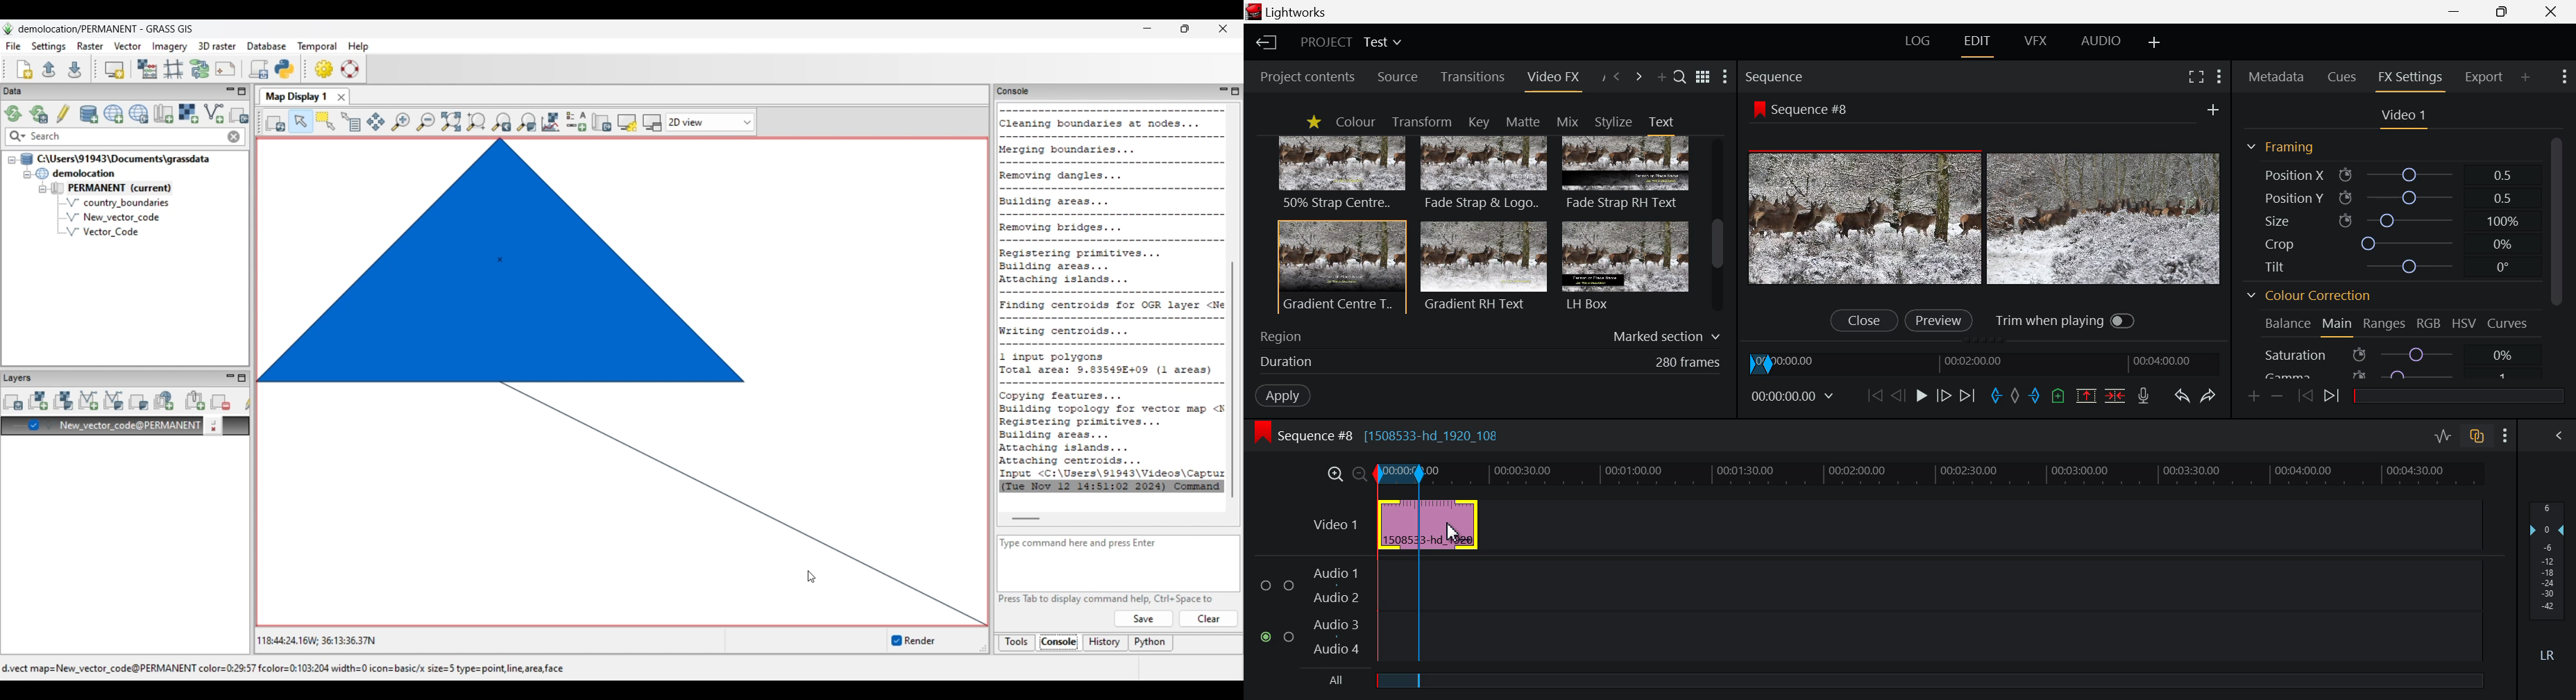 This screenshot has height=700, width=2576. I want to click on Restore Down, so click(2457, 12).